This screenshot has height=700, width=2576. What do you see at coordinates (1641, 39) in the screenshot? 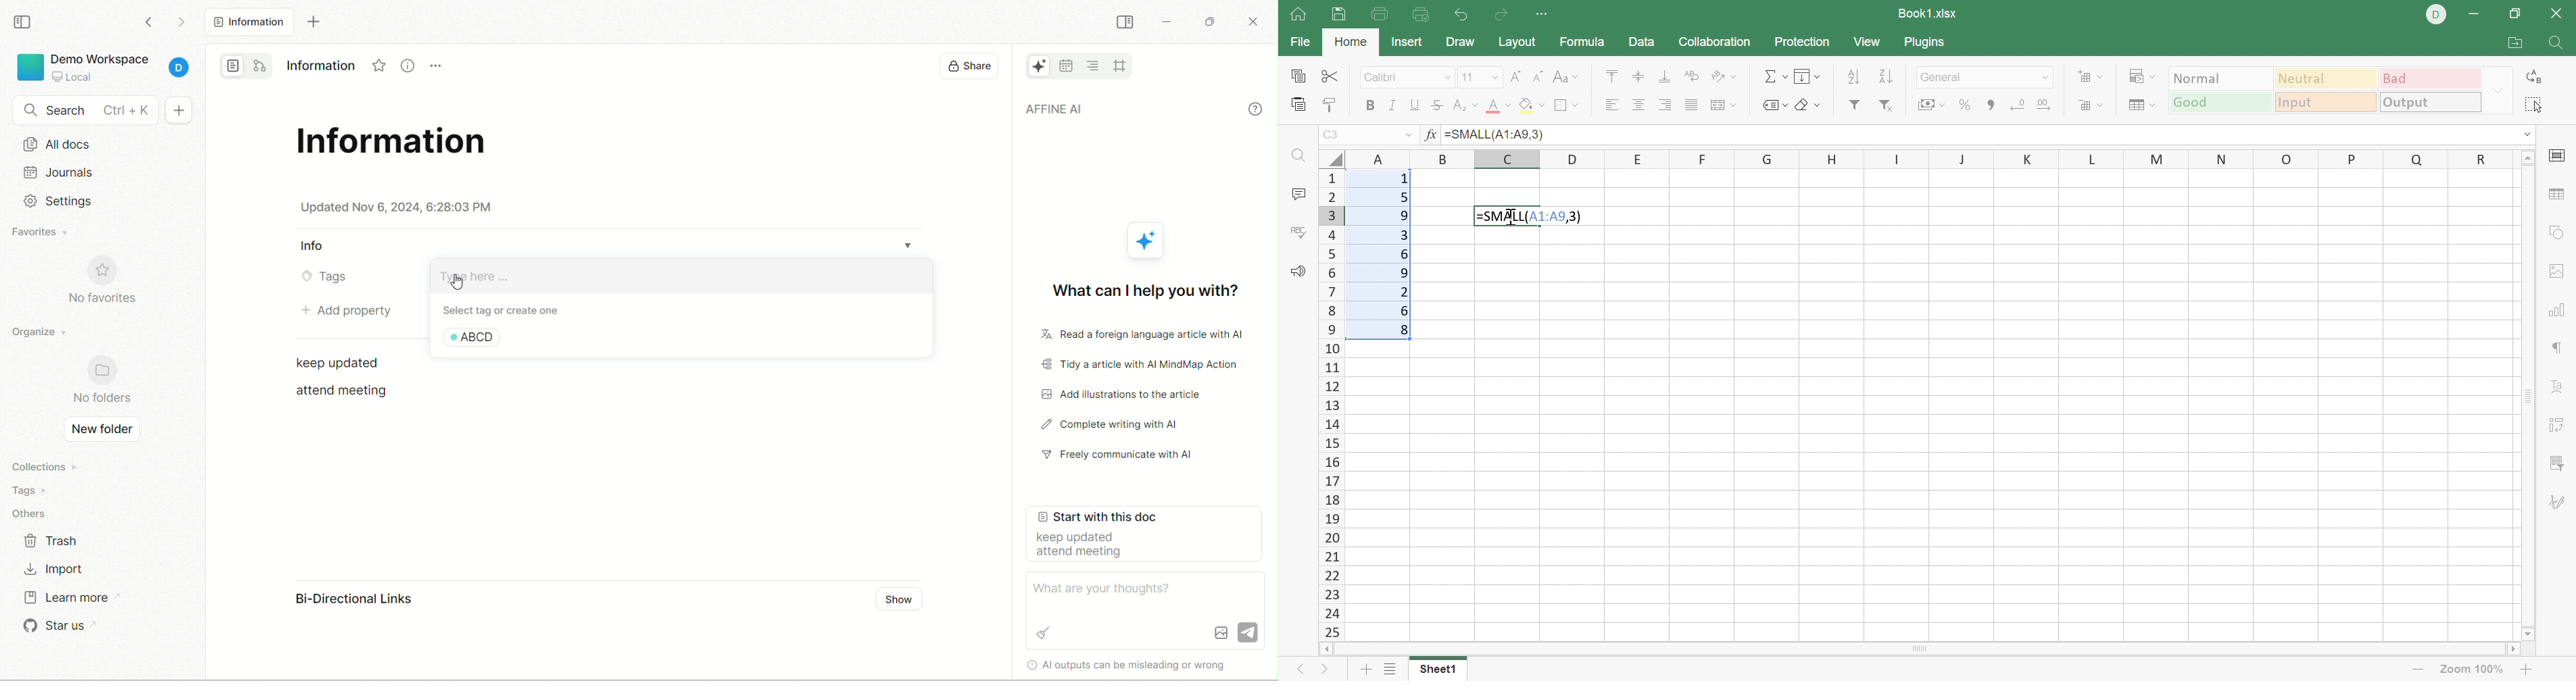
I see `Data` at bounding box center [1641, 39].